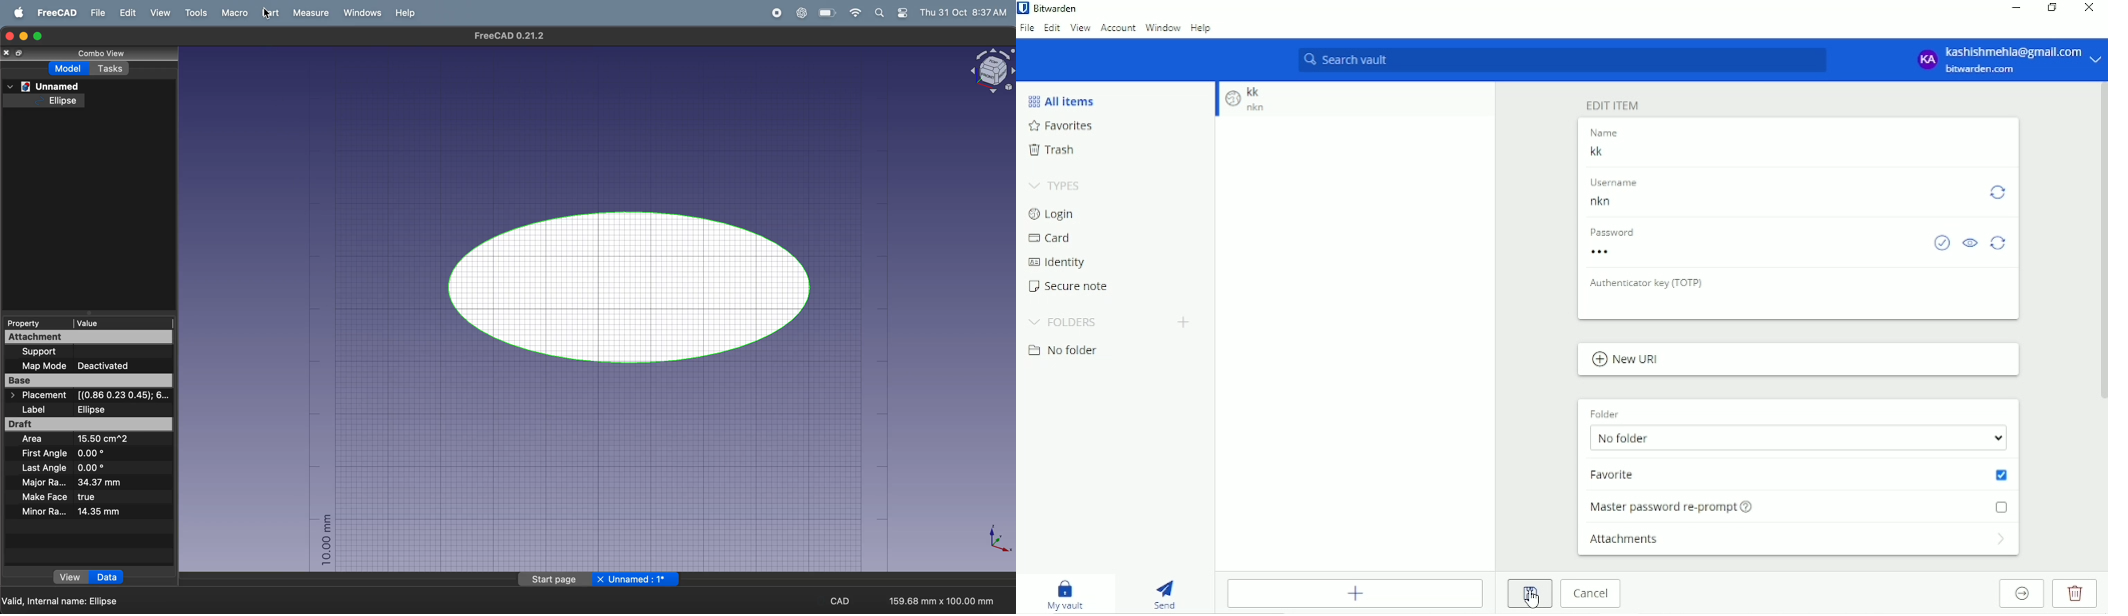 The height and width of the screenshot is (616, 2128). What do you see at coordinates (1060, 101) in the screenshot?
I see `All Items` at bounding box center [1060, 101].